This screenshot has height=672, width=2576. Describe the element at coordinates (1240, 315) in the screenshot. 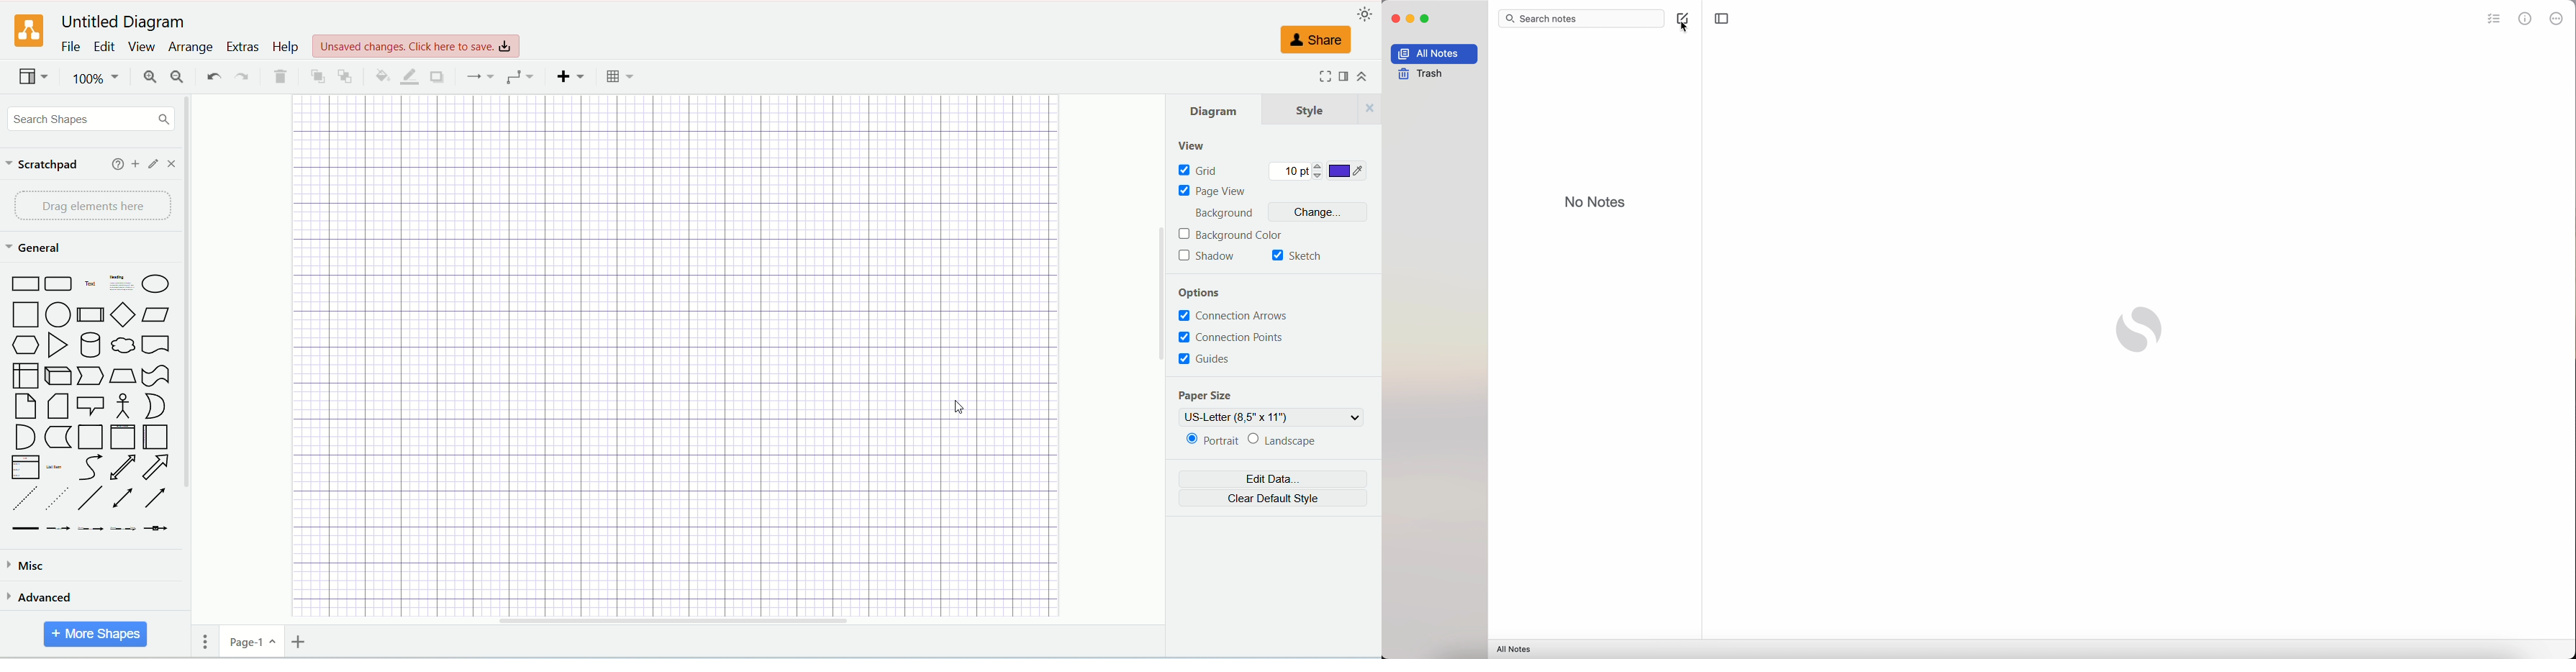

I see `connection arrow` at that location.